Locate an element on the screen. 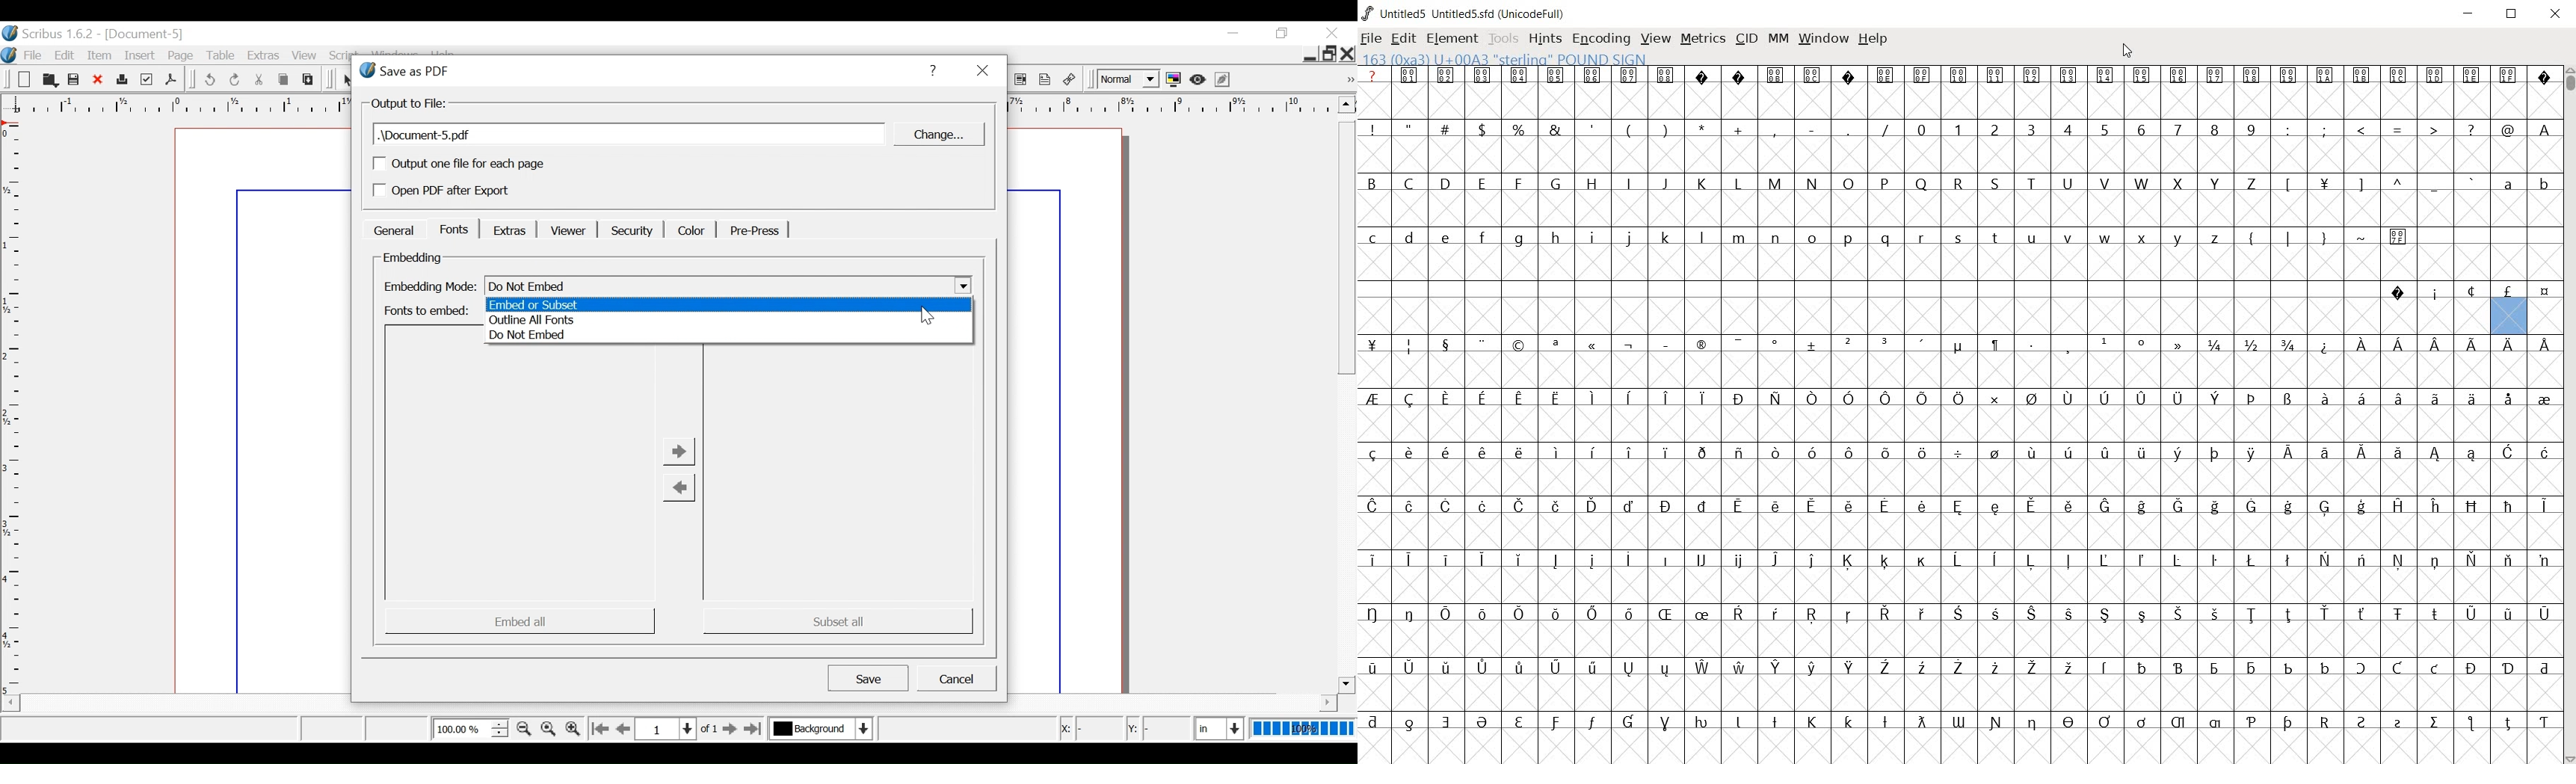  Symbol is located at coordinates (2358, 398).